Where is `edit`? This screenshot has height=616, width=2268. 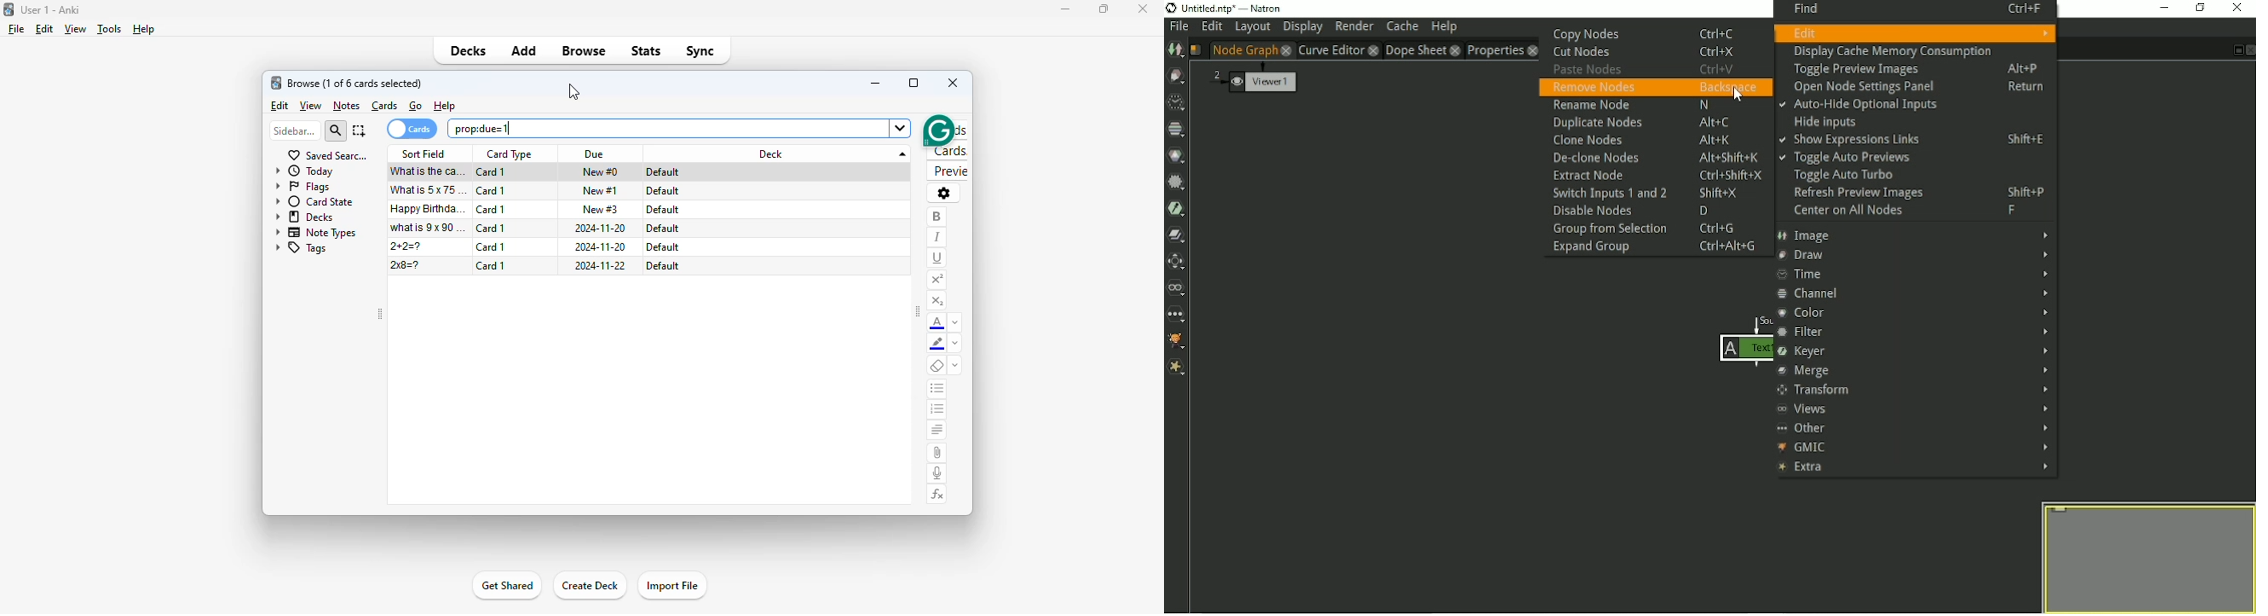 edit is located at coordinates (281, 105).